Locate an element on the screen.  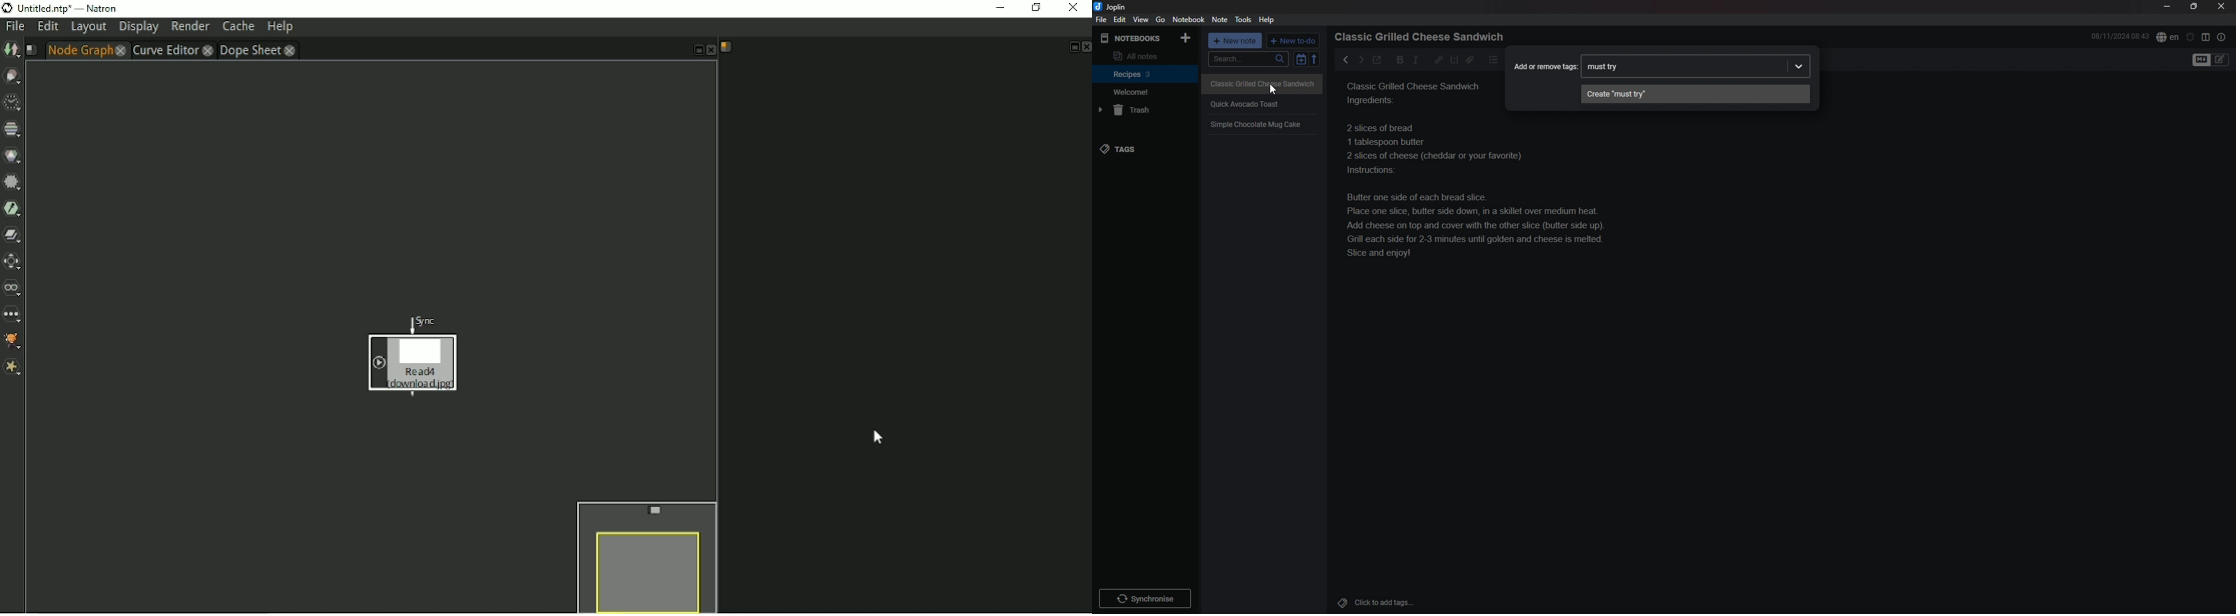
file is located at coordinates (1100, 19).